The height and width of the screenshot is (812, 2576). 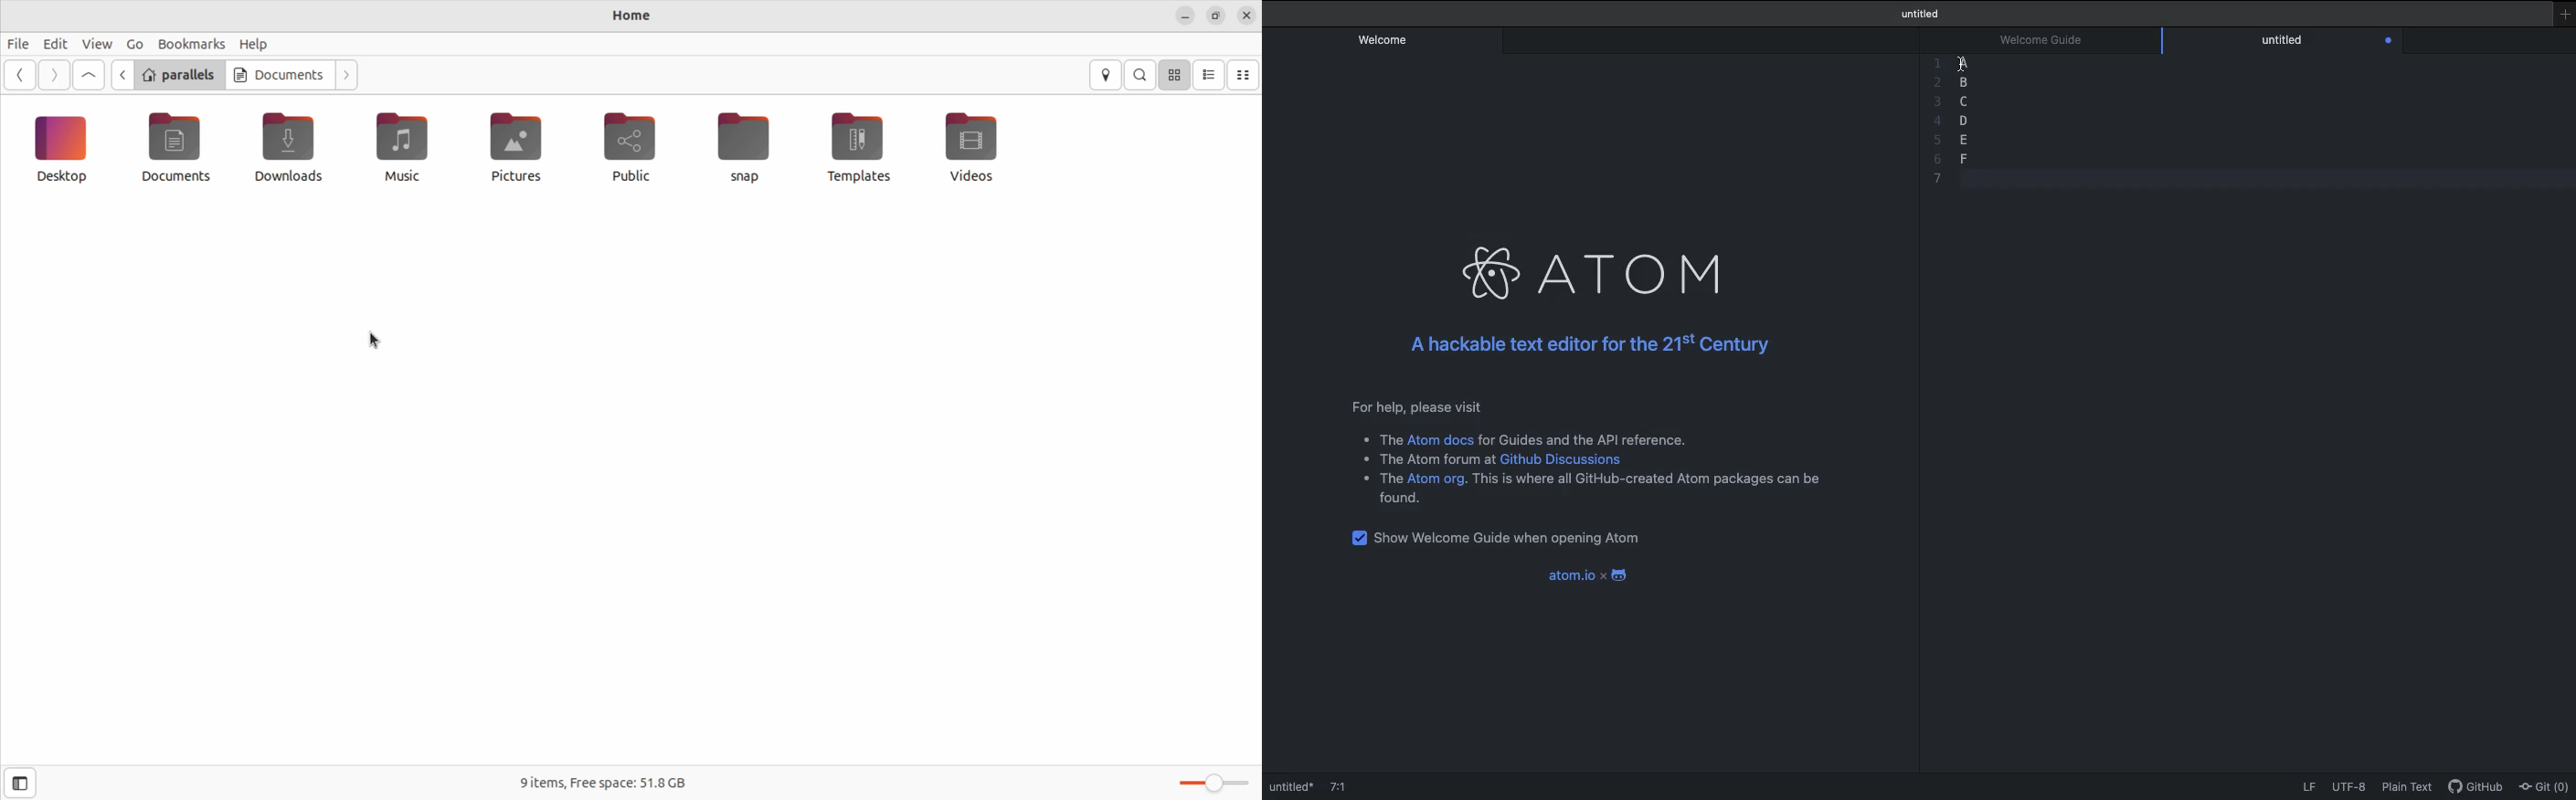 What do you see at coordinates (1600, 267) in the screenshot?
I see `Atom` at bounding box center [1600, 267].